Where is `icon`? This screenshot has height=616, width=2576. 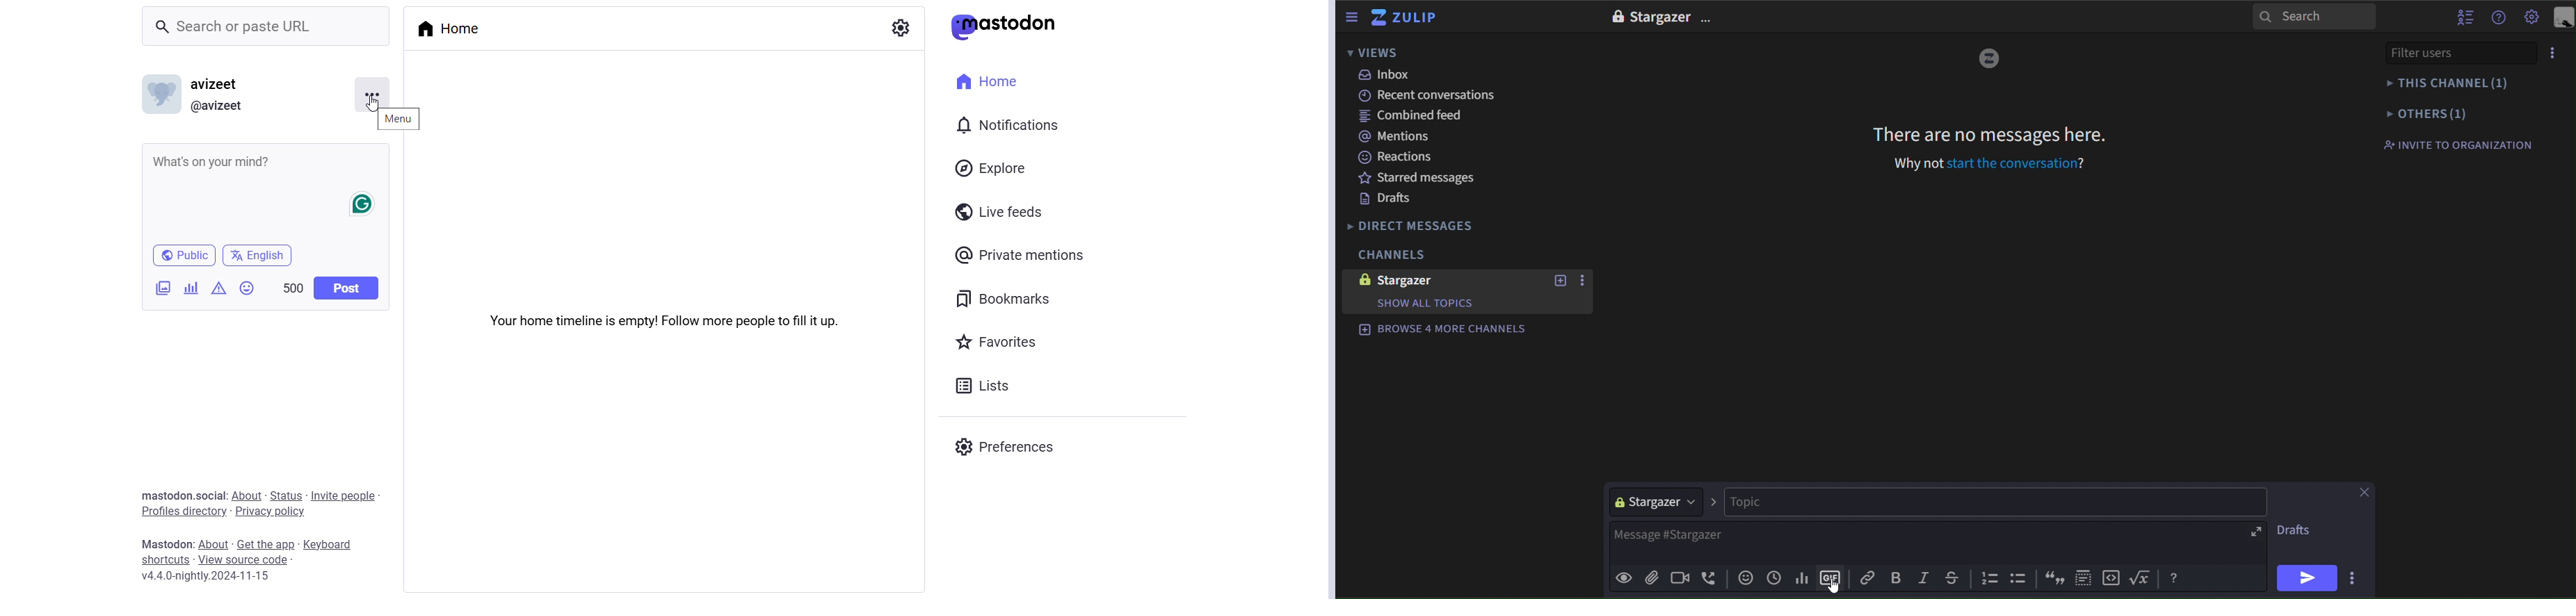
icon is located at coordinates (2084, 575).